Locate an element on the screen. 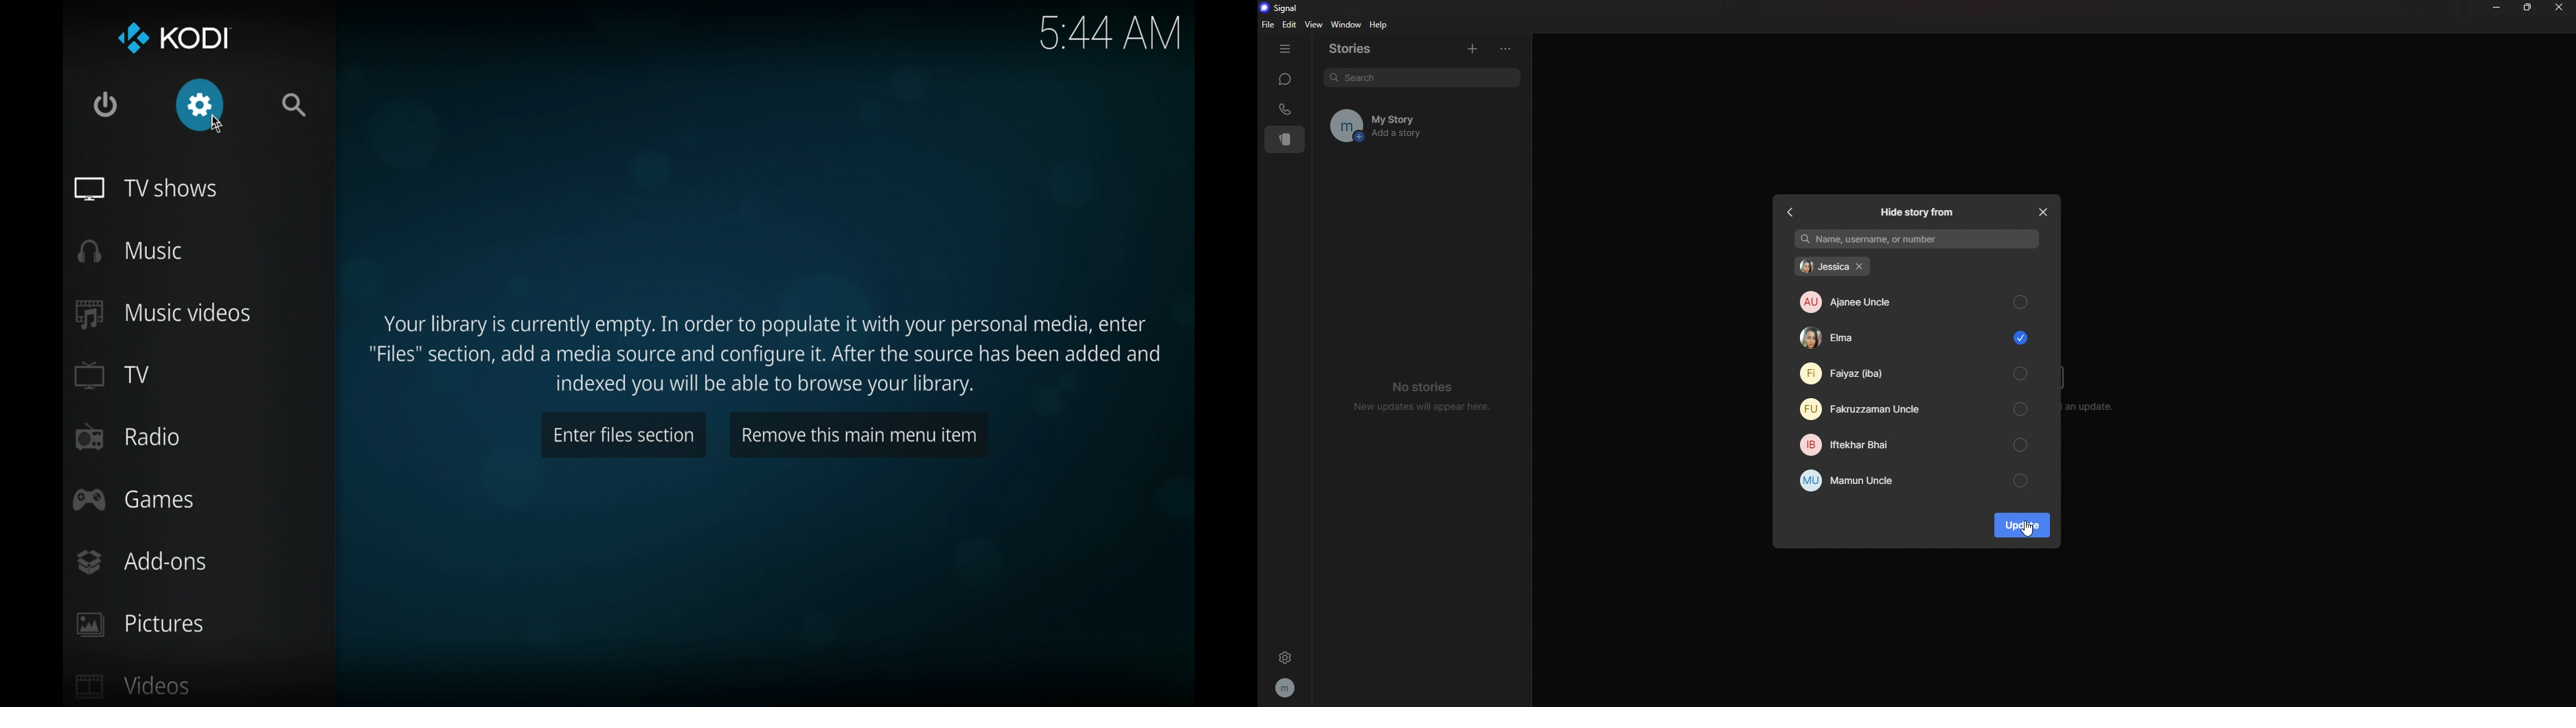 Image resolution: width=2576 pixels, height=728 pixels. Tv is located at coordinates (113, 375).